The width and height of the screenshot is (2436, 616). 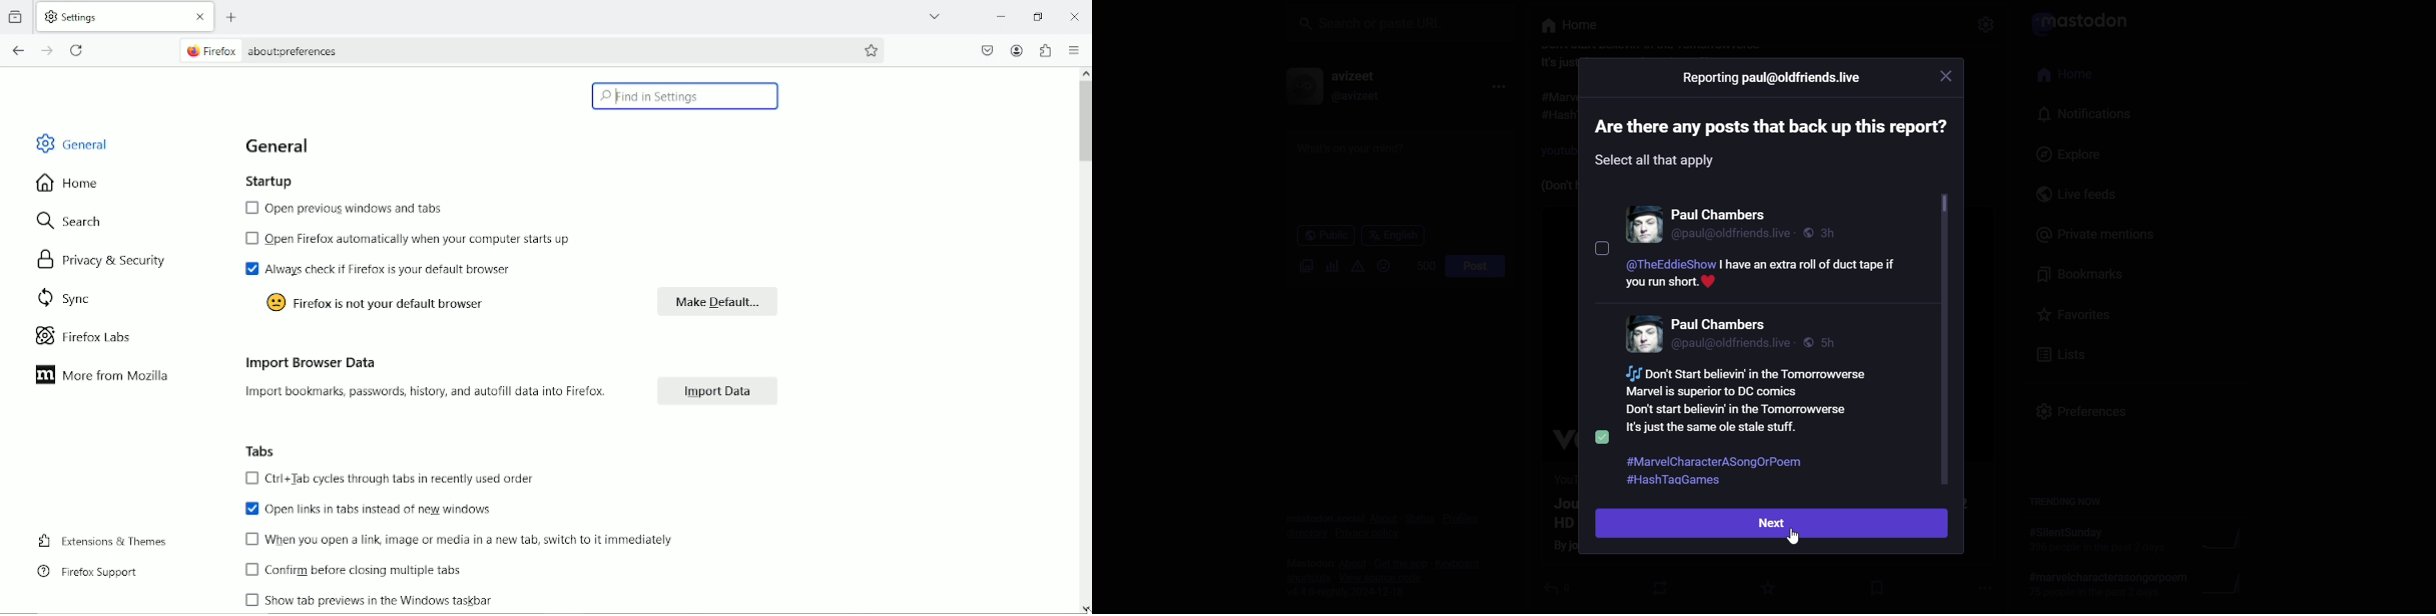 What do you see at coordinates (272, 179) in the screenshot?
I see `Startup` at bounding box center [272, 179].